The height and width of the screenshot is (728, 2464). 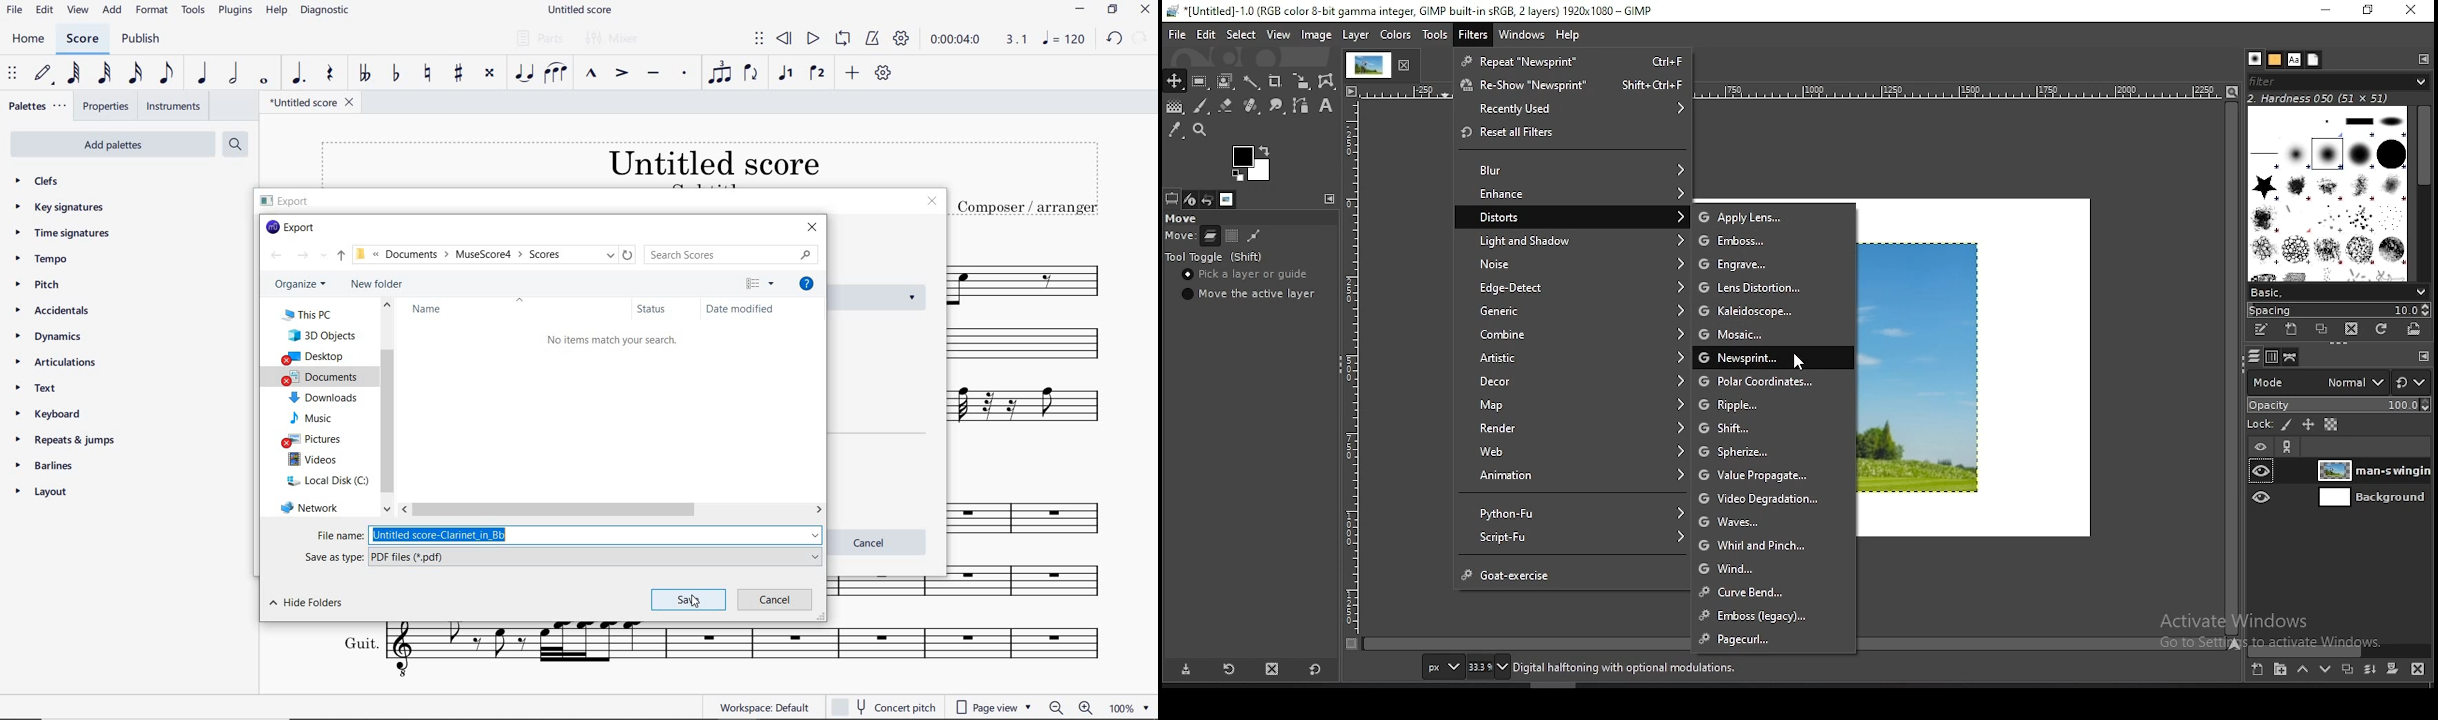 What do you see at coordinates (1395, 35) in the screenshot?
I see `colors` at bounding box center [1395, 35].